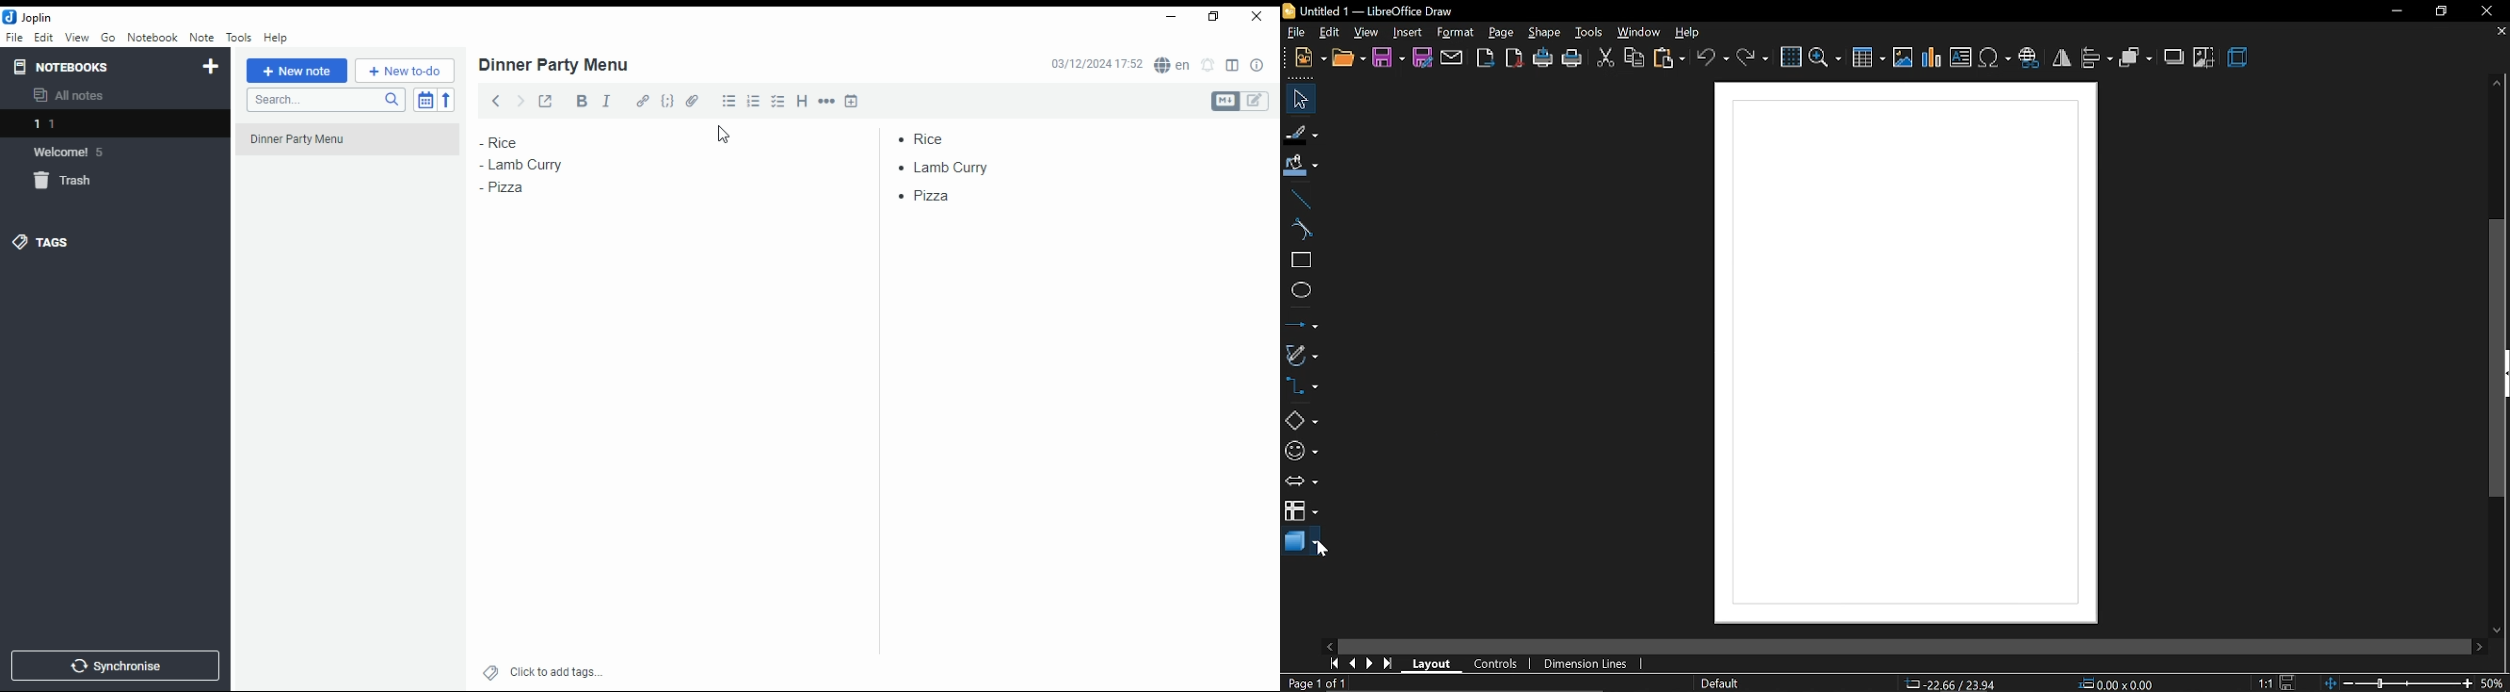  I want to click on rice, so click(515, 142).